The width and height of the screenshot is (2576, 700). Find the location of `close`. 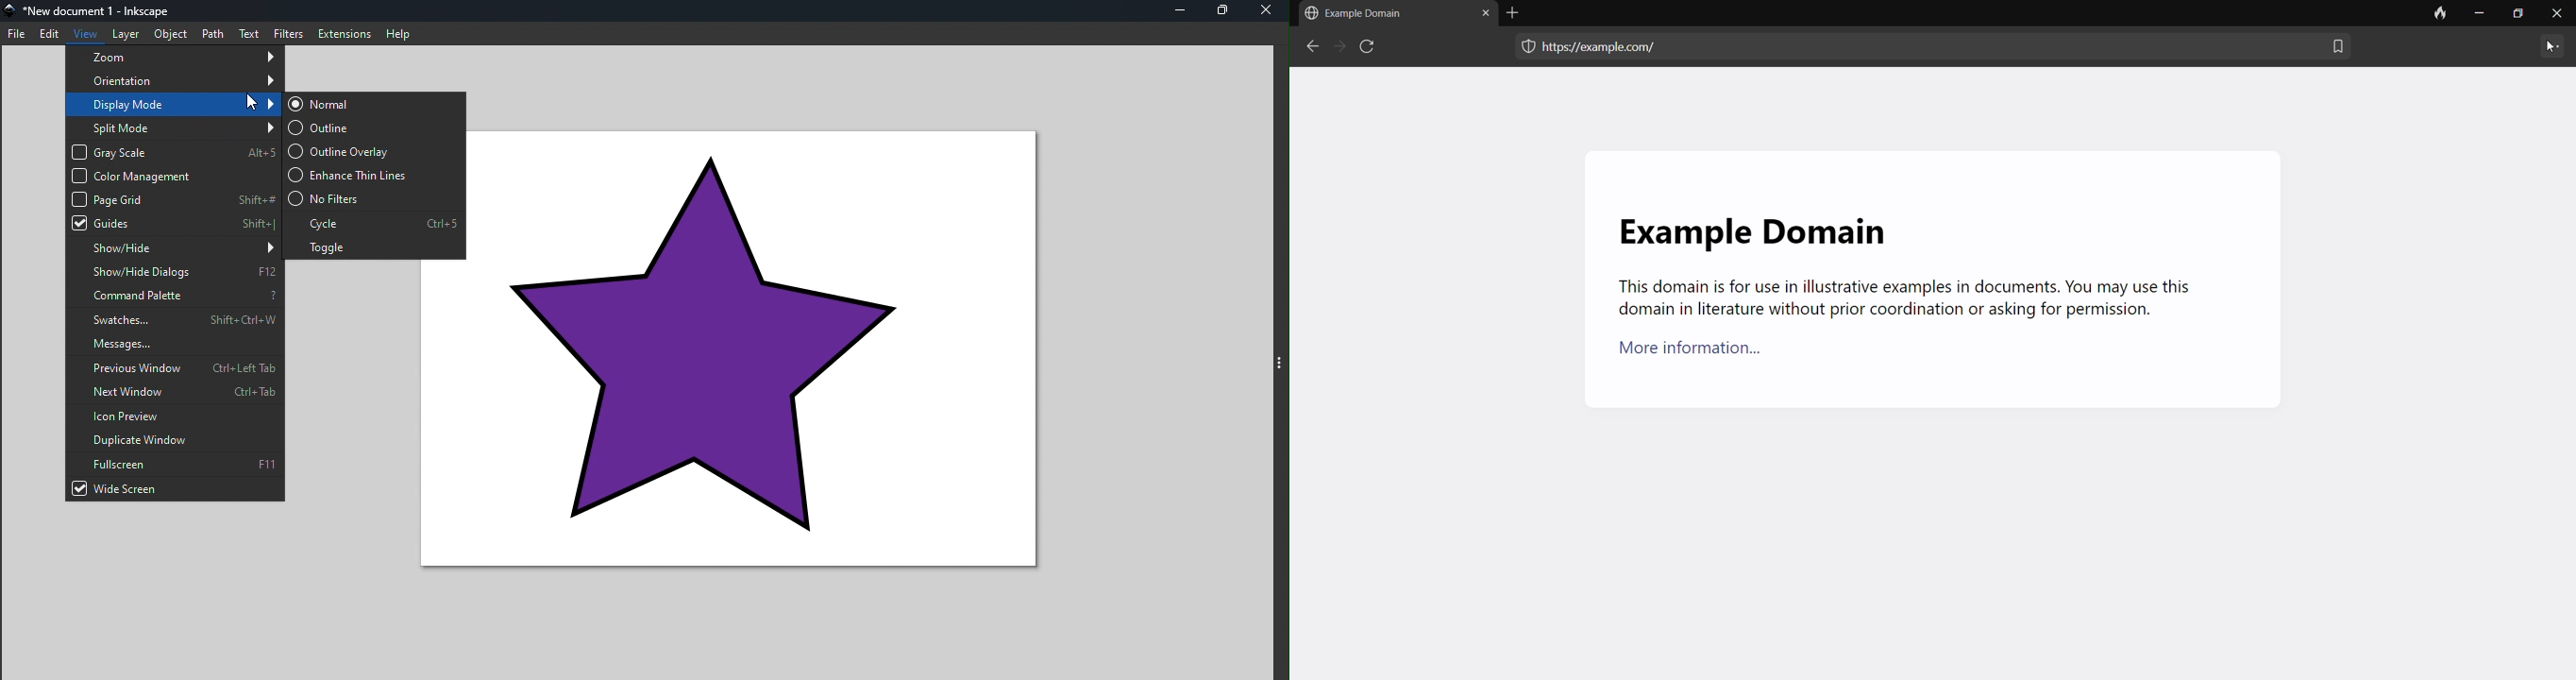

close is located at coordinates (2557, 17).